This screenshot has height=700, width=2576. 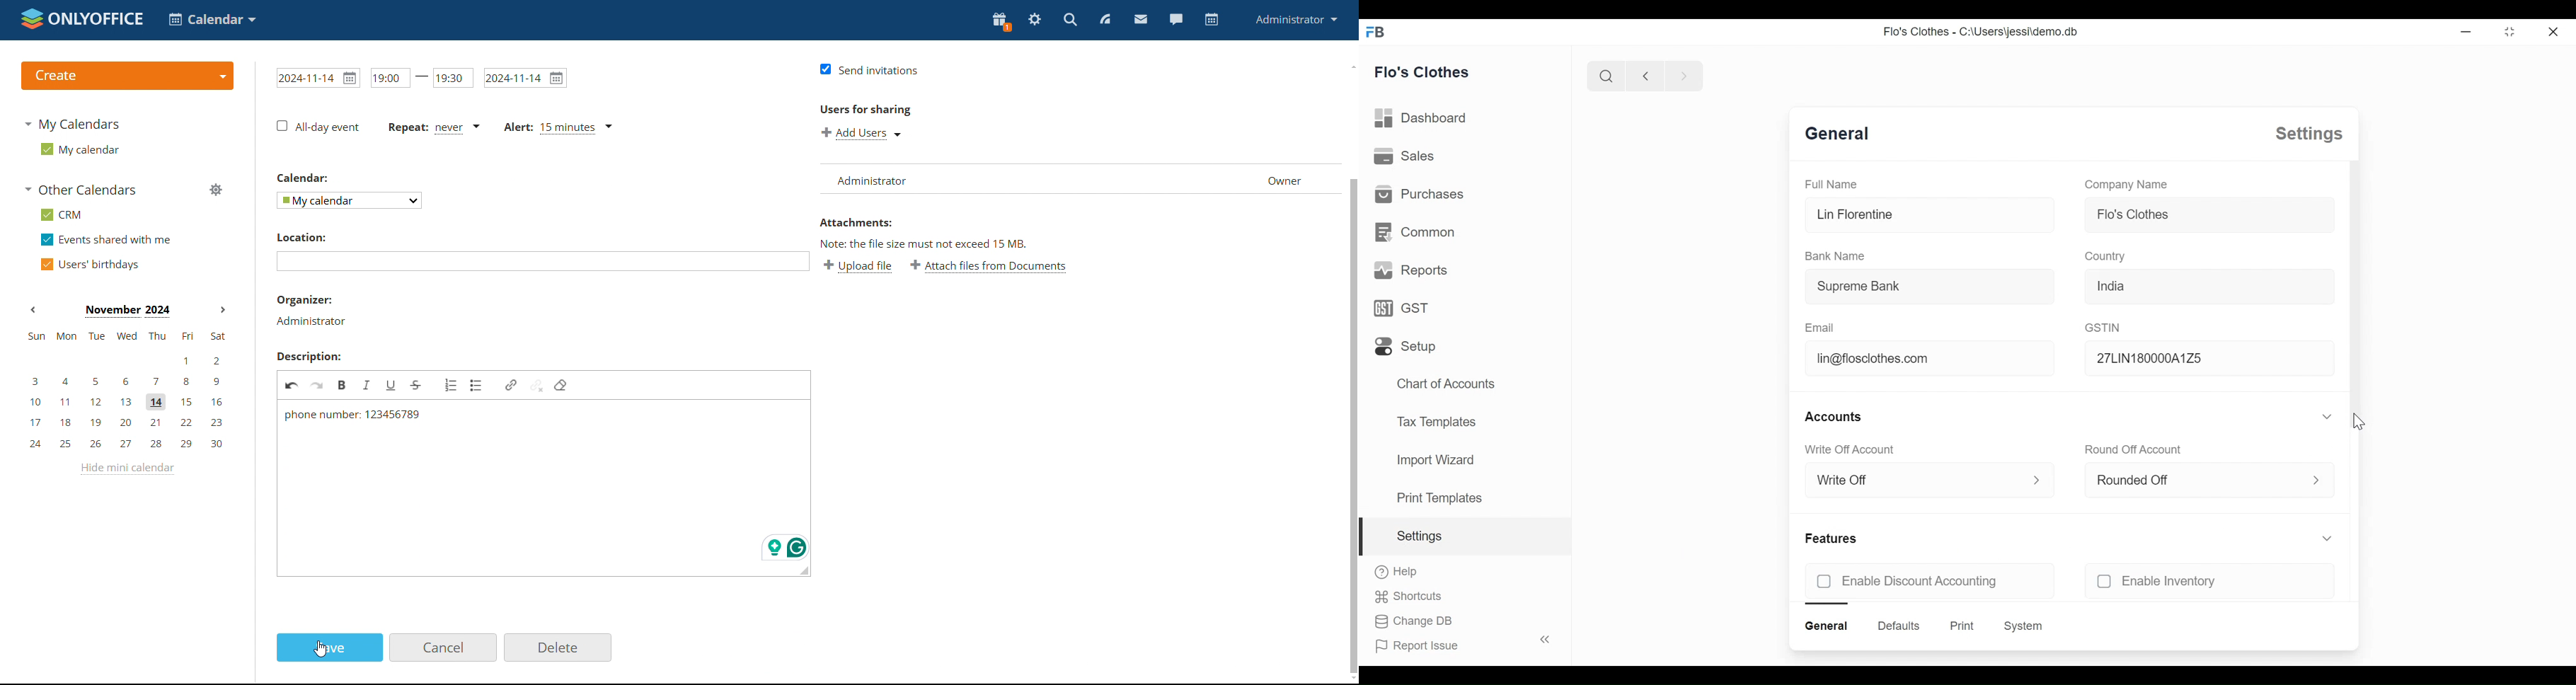 I want to click on General, so click(x=1844, y=135).